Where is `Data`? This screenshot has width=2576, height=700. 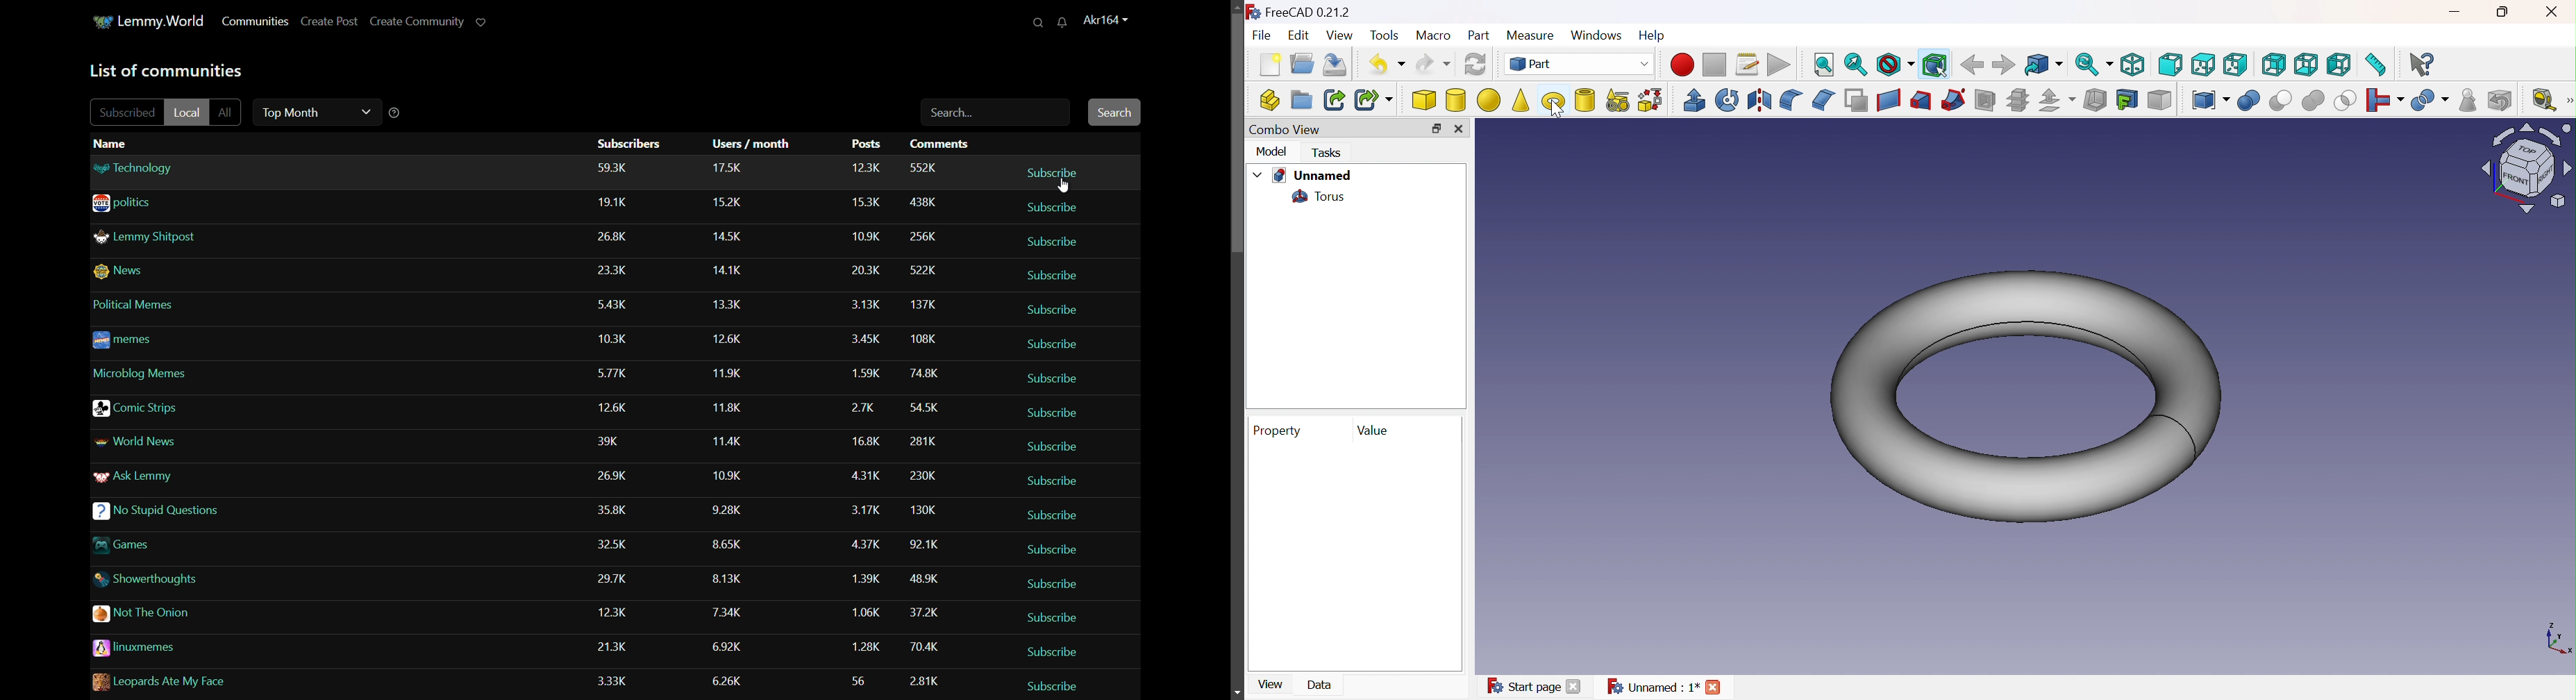 Data is located at coordinates (1320, 685).